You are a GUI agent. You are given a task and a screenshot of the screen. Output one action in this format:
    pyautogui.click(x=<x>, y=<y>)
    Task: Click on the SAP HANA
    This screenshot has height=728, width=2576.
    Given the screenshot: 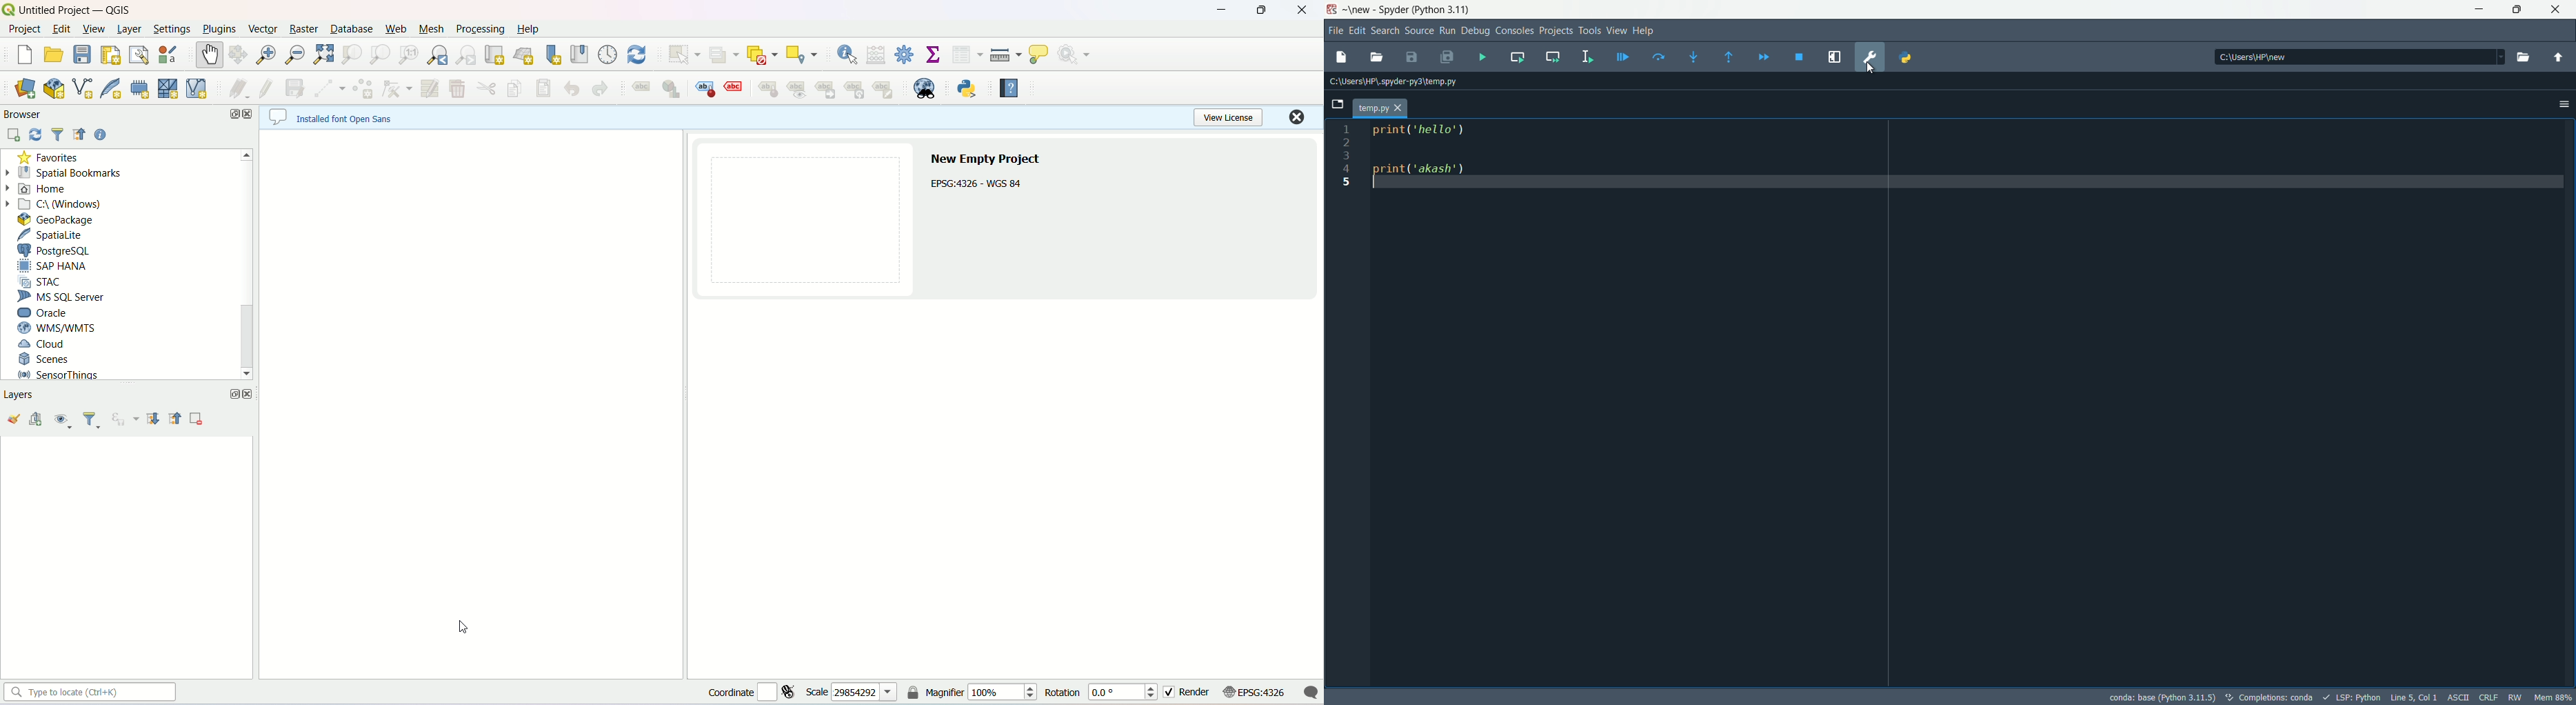 What is the action you would take?
    pyautogui.click(x=52, y=266)
    